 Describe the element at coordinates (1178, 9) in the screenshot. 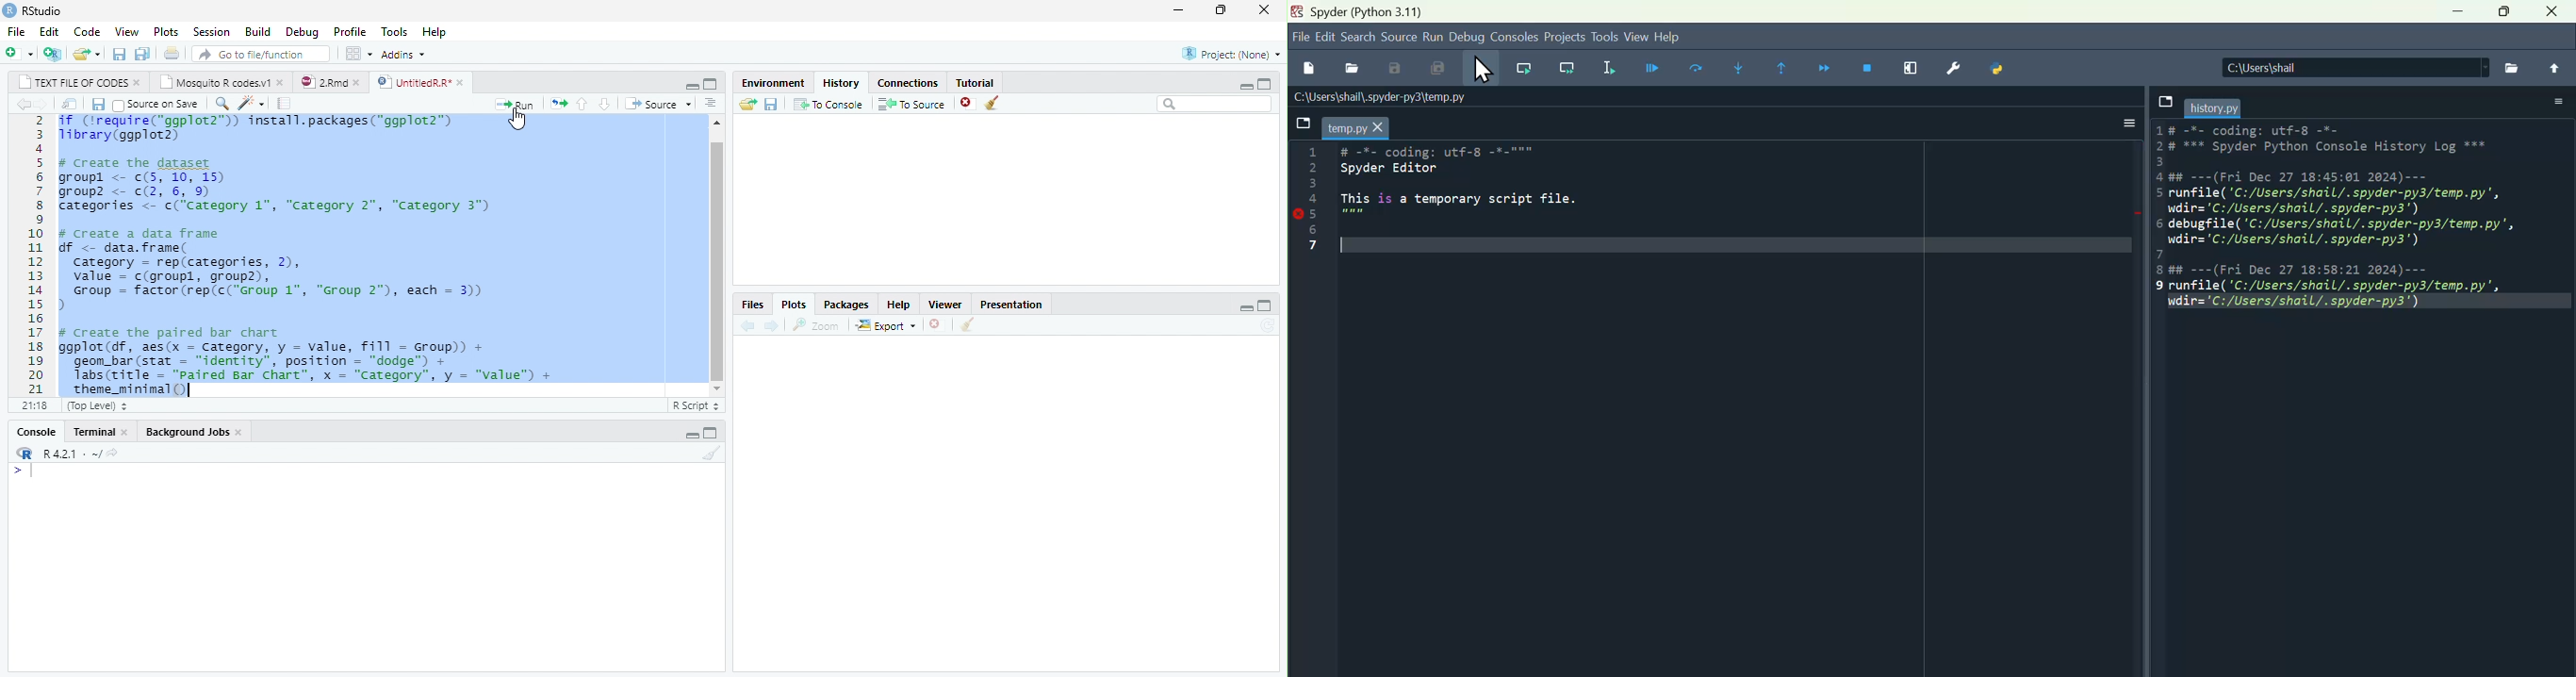

I see `minimize` at that location.